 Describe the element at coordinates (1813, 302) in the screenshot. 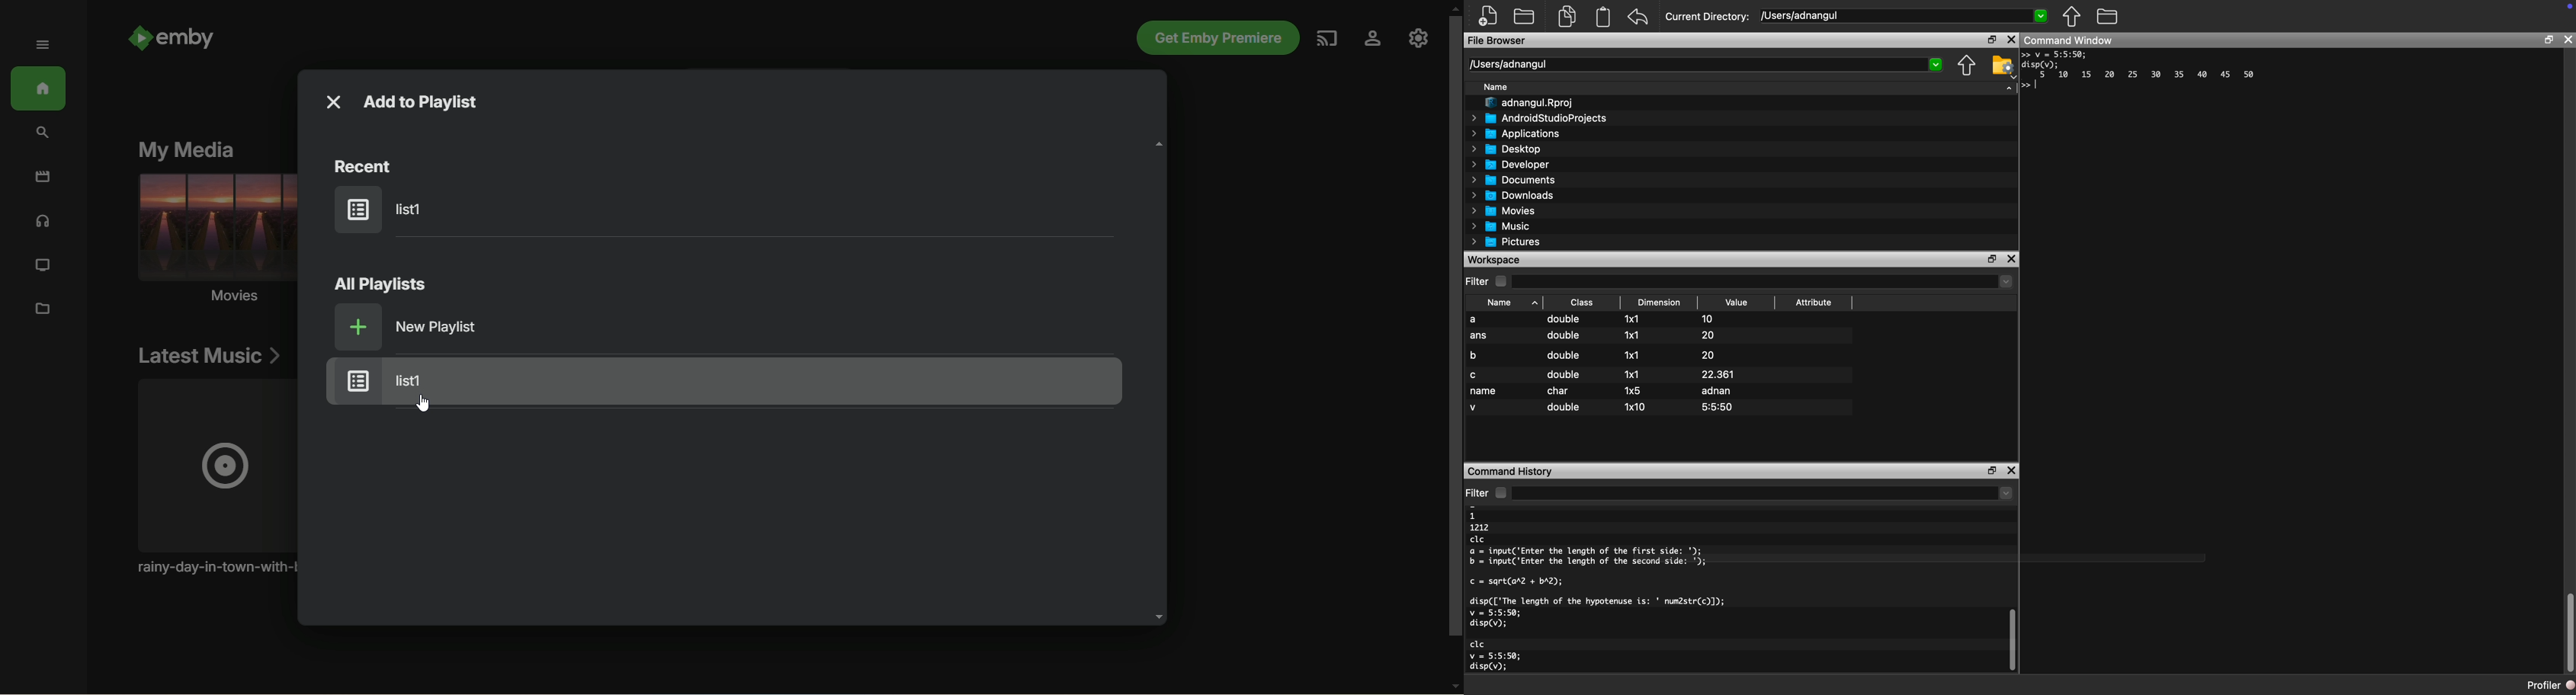

I see `Attribute` at that location.